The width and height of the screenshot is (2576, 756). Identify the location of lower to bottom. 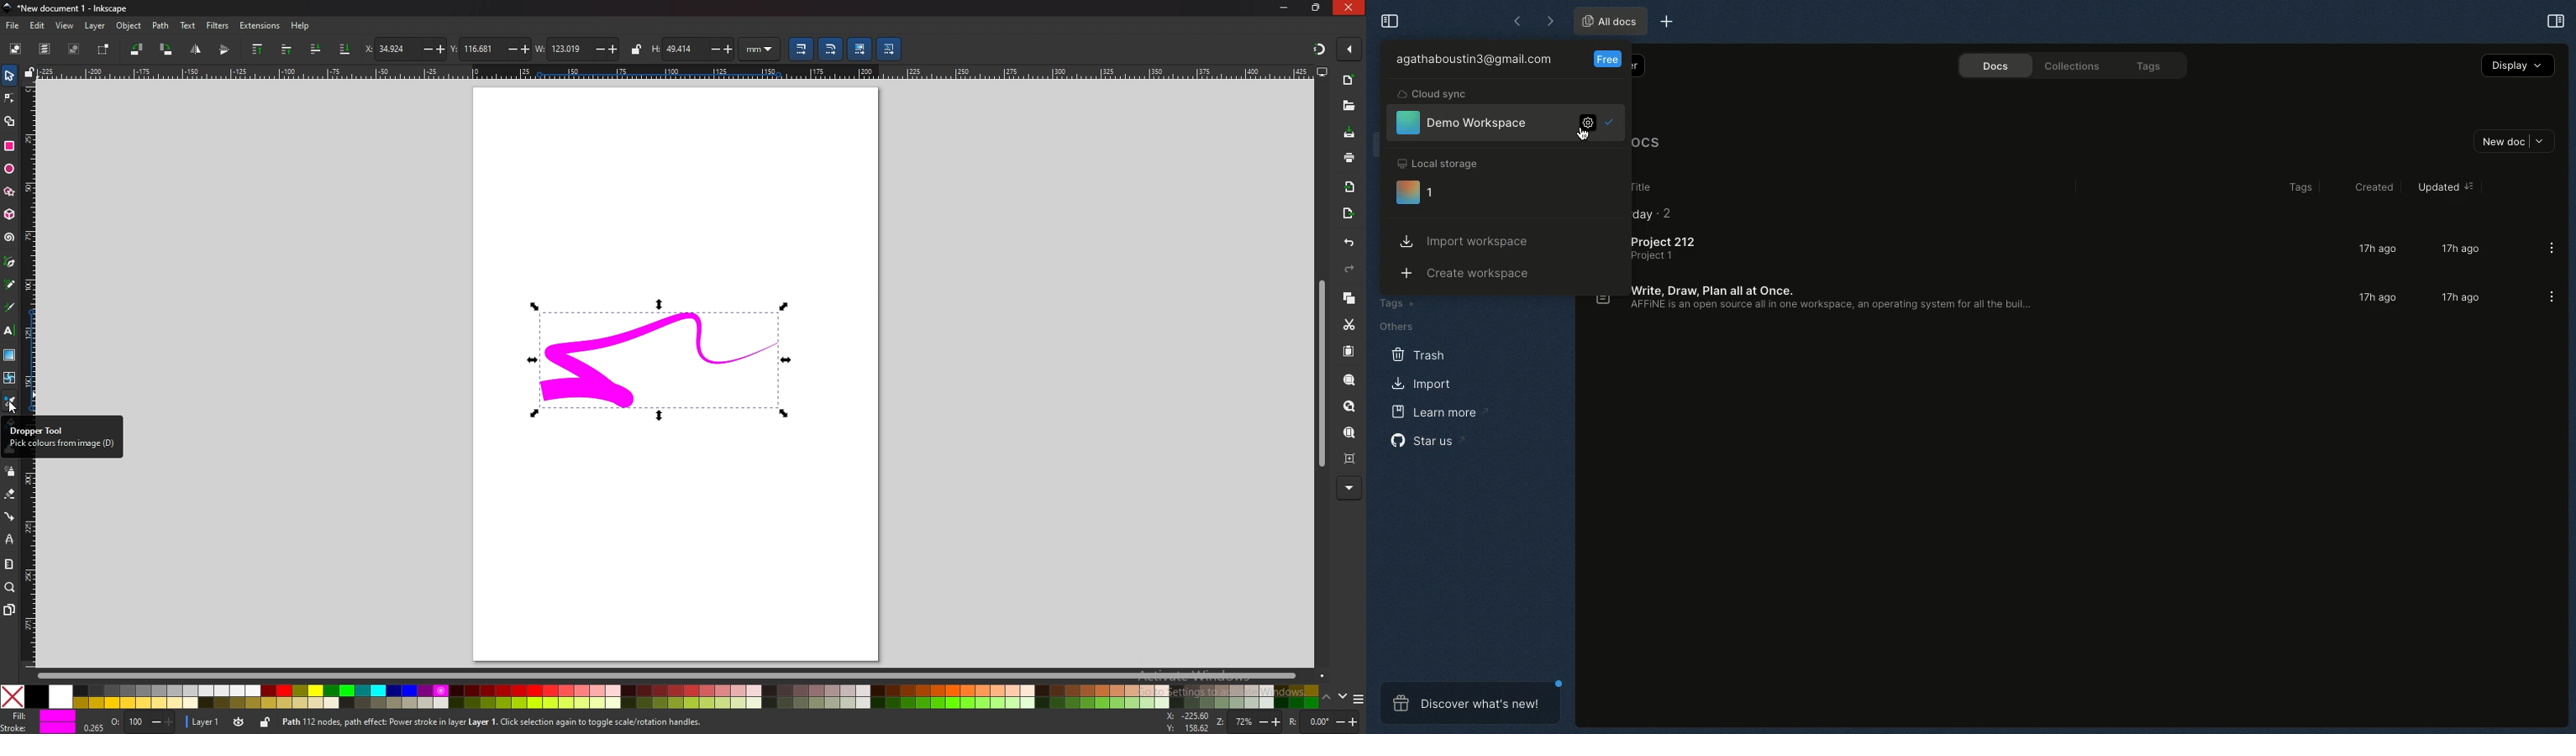
(345, 50).